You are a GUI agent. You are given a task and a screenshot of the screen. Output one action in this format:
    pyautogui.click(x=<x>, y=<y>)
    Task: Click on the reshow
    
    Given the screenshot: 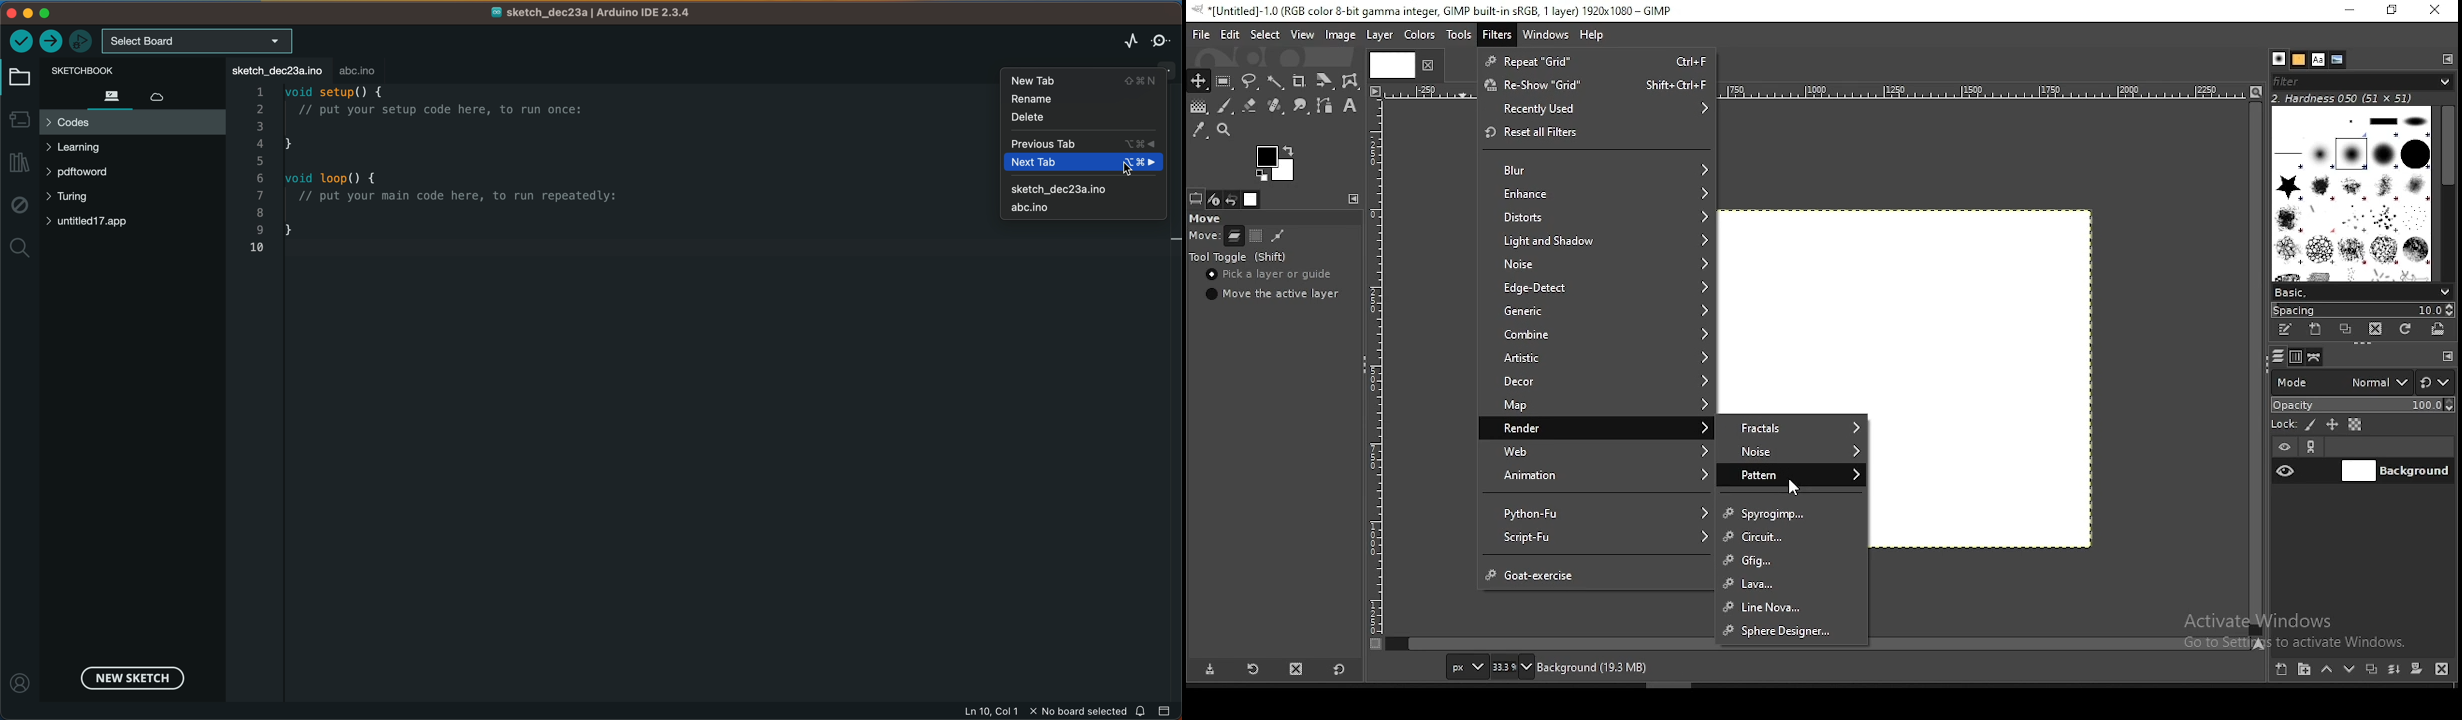 What is the action you would take?
    pyautogui.click(x=1598, y=84)
    